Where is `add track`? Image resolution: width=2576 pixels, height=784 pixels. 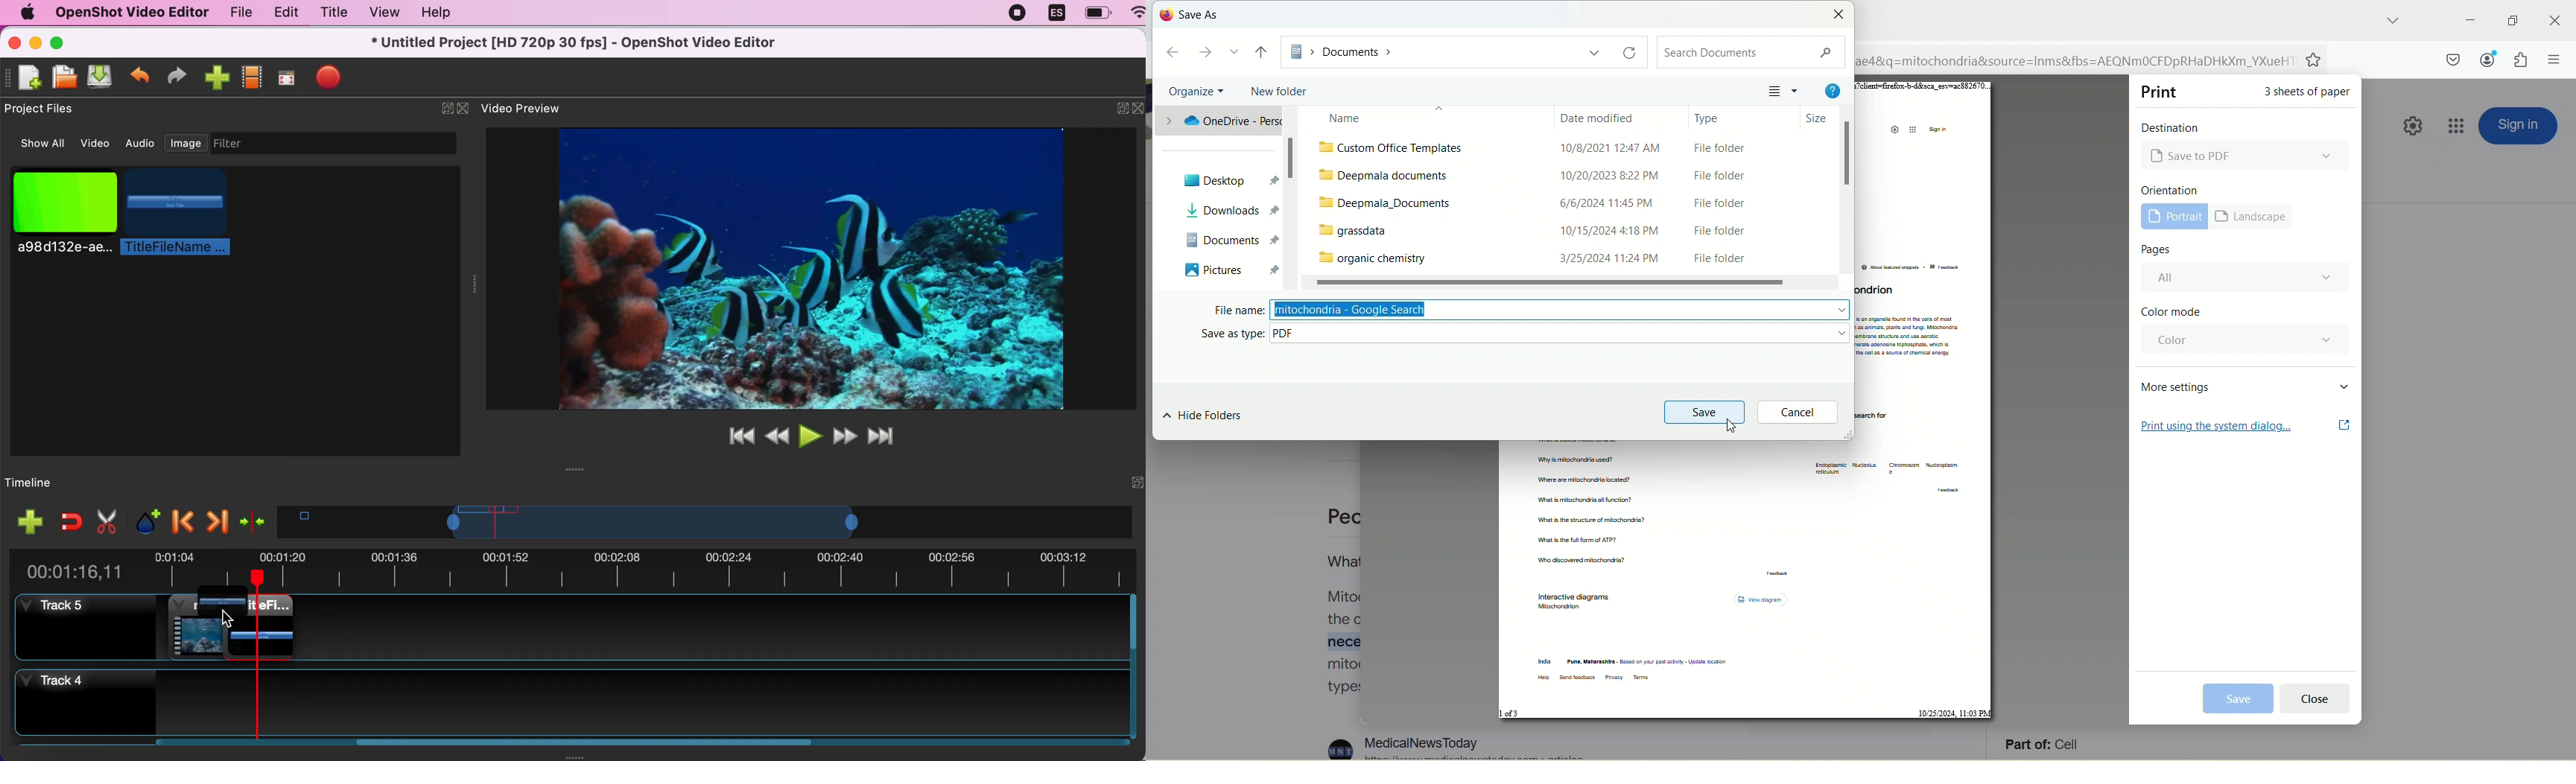 add track is located at coordinates (28, 521).